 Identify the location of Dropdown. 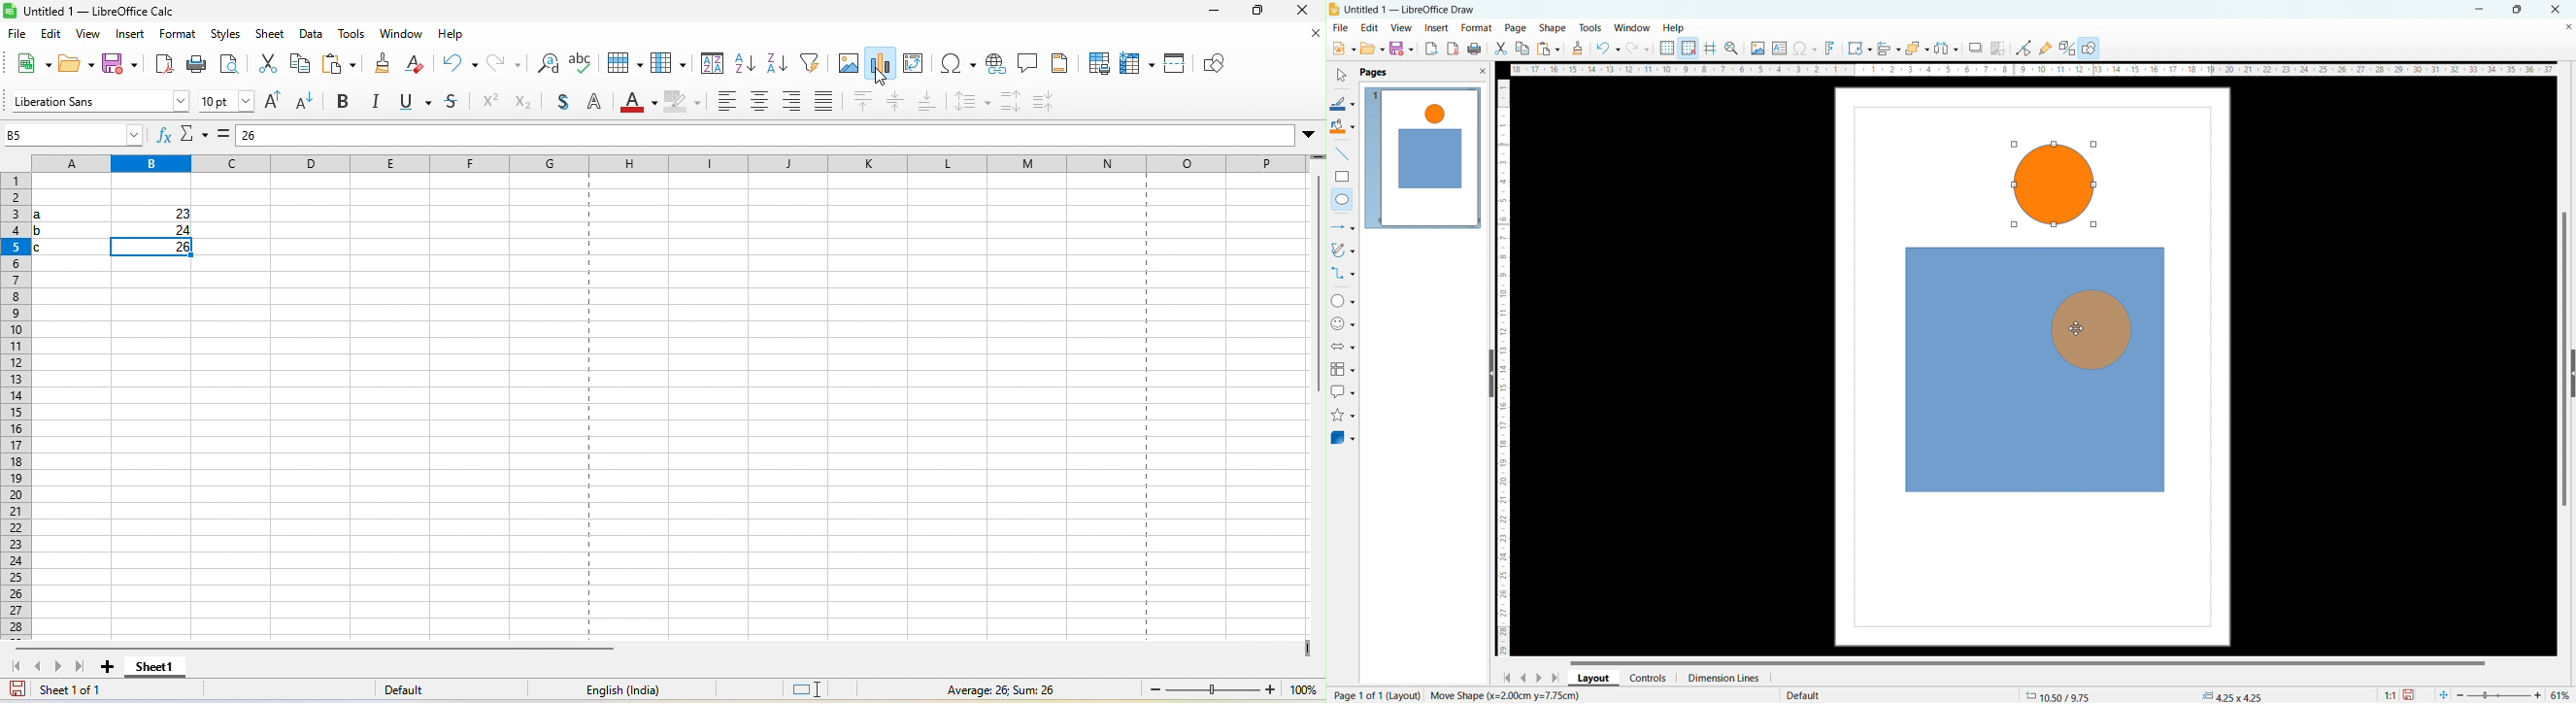
(1309, 133).